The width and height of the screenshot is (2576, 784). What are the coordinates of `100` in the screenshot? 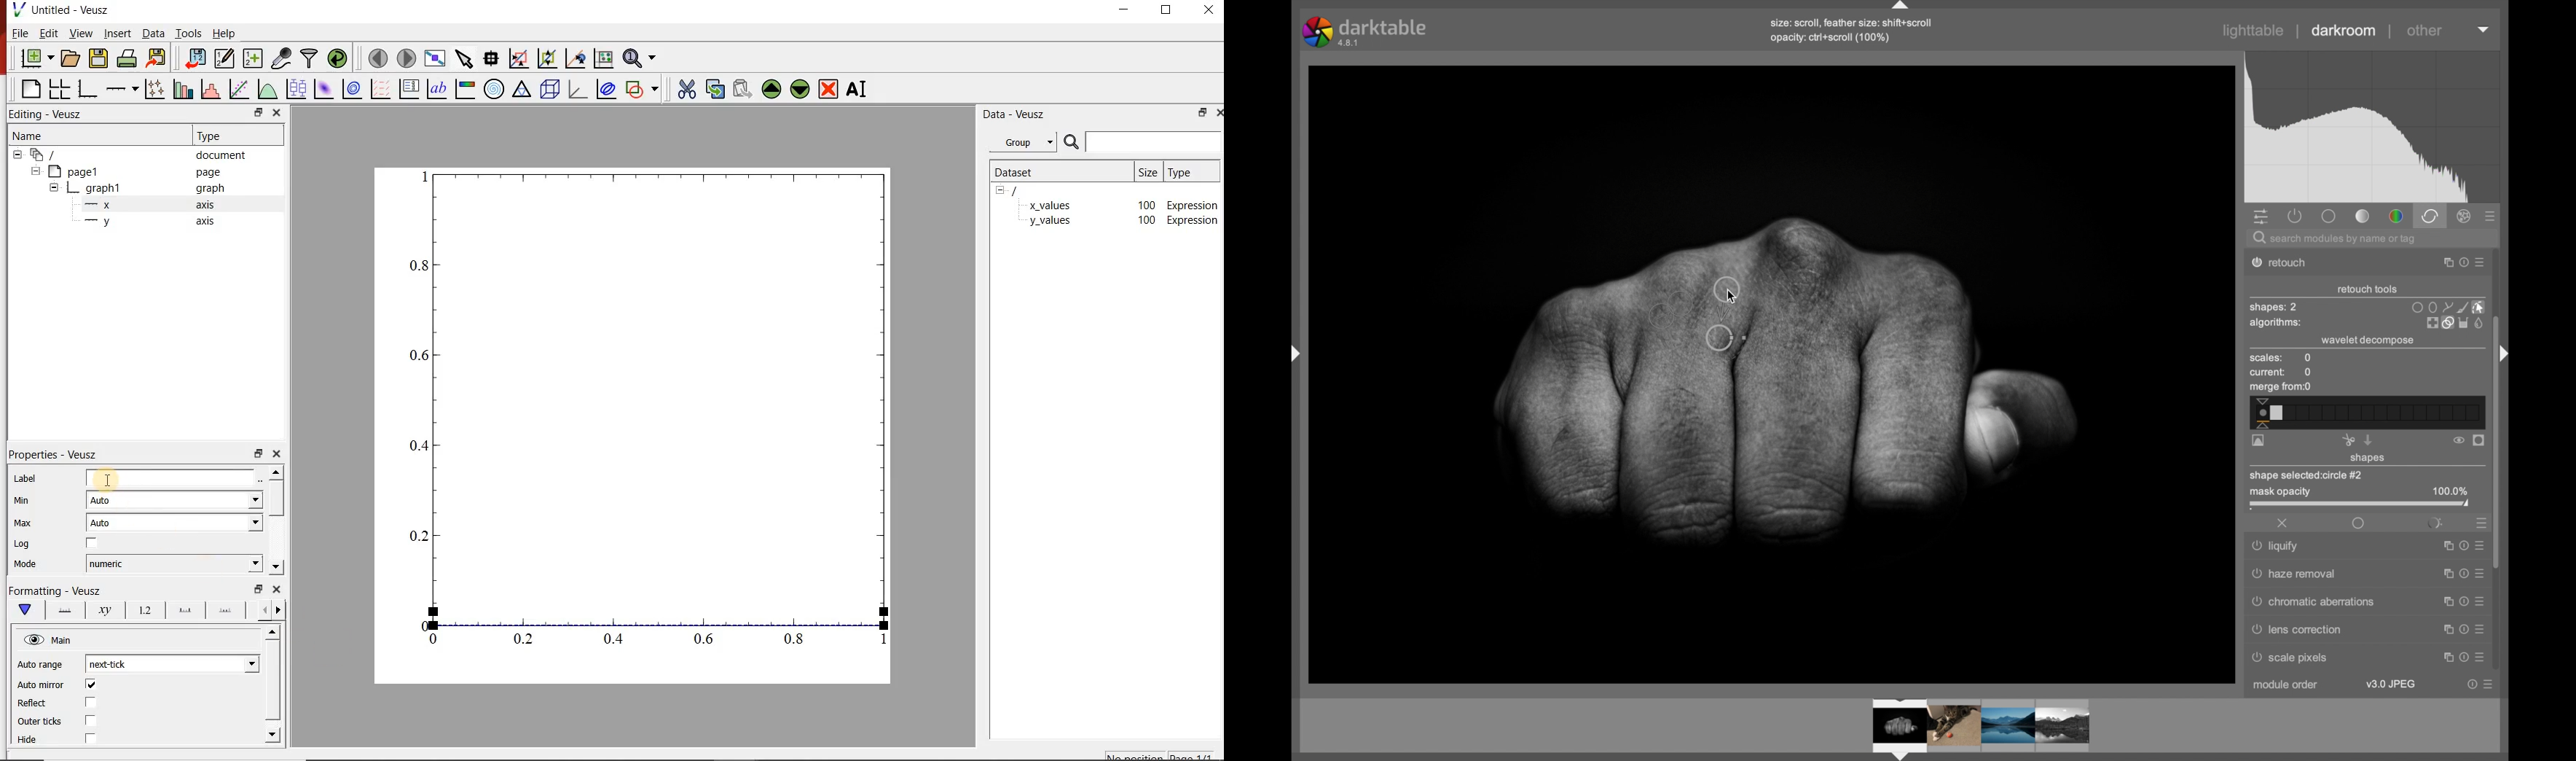 It's located at (1145, 222).